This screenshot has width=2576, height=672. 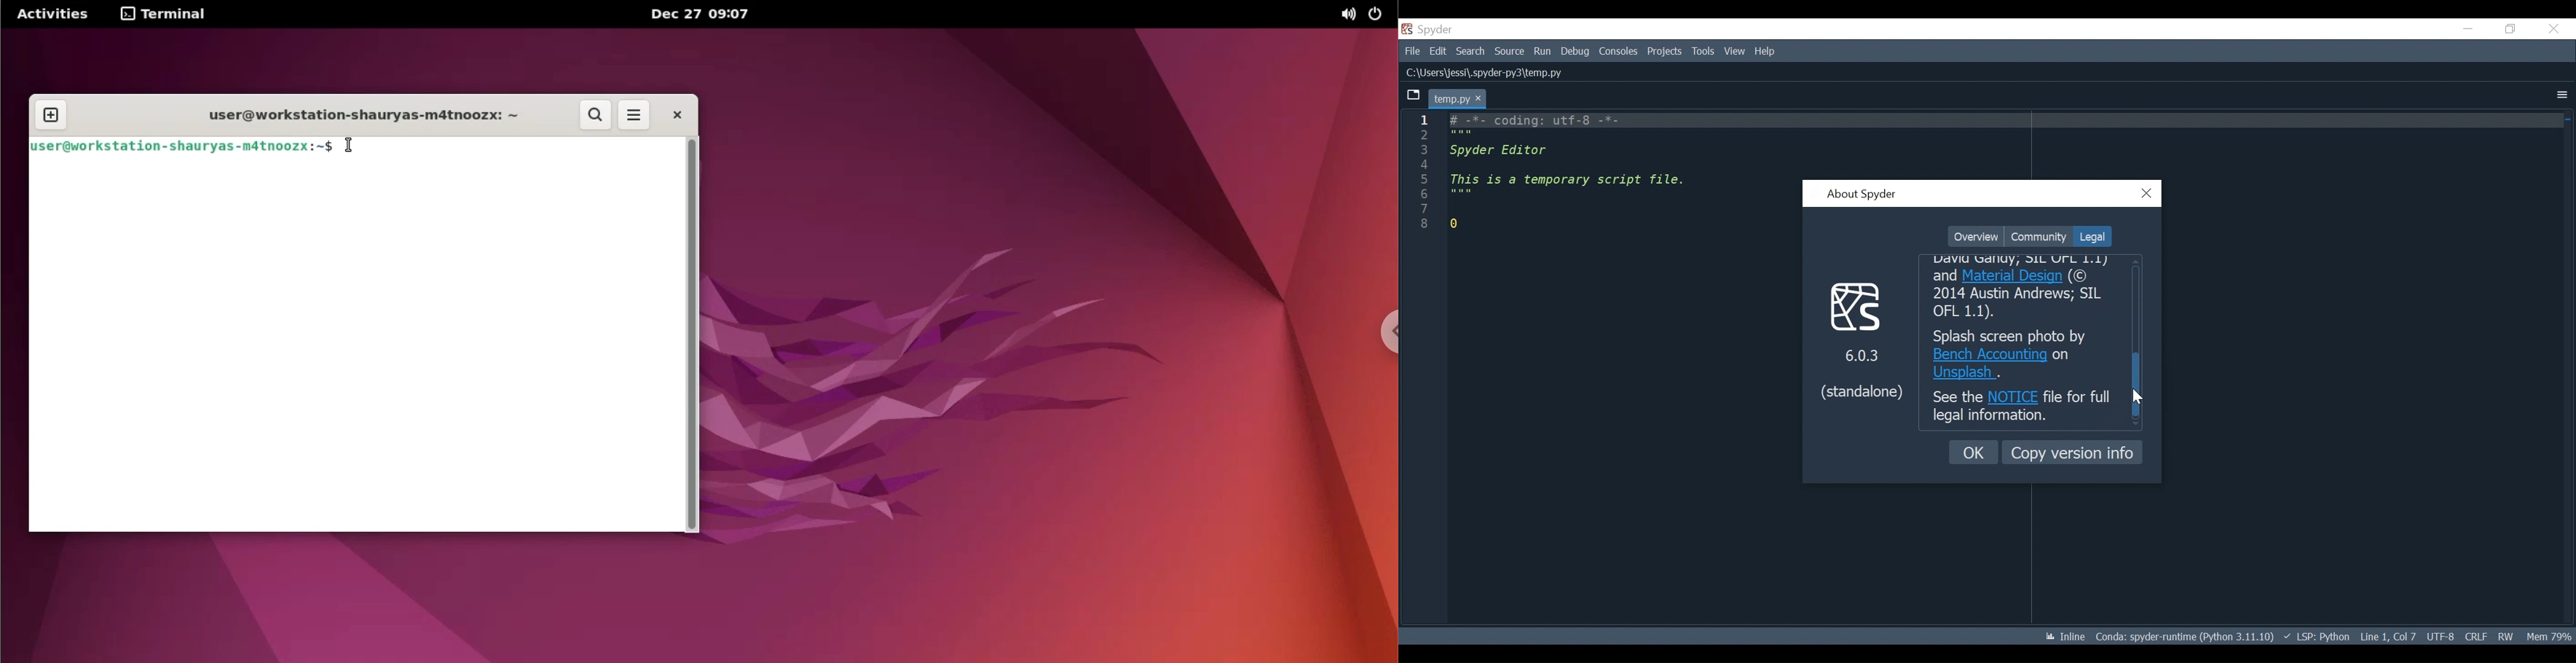 What do you see at coordinates (1470, 51) in the screenshot?
I see `Search` at bounding box center [1470, 51].